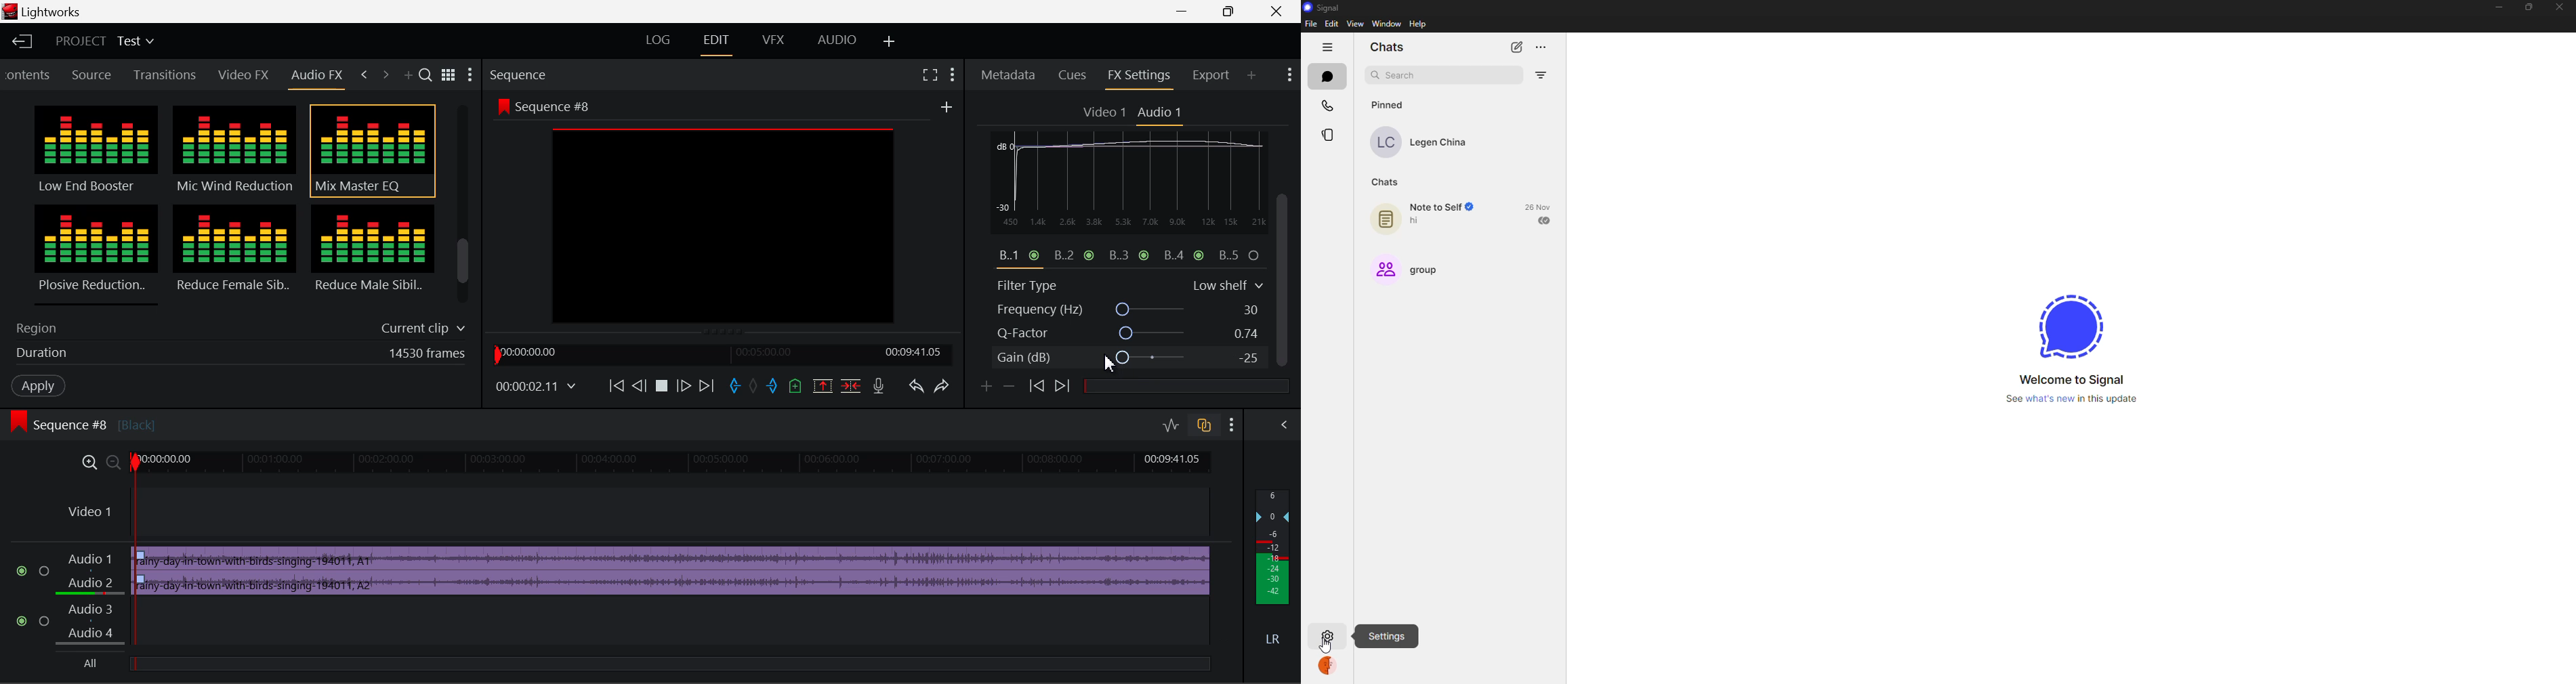 The width and height of the screenshot is (2576, 700). What do you see at coordinates (29, 73) in the screenshot?
I see `Contents` at bounding box center [29, 73].